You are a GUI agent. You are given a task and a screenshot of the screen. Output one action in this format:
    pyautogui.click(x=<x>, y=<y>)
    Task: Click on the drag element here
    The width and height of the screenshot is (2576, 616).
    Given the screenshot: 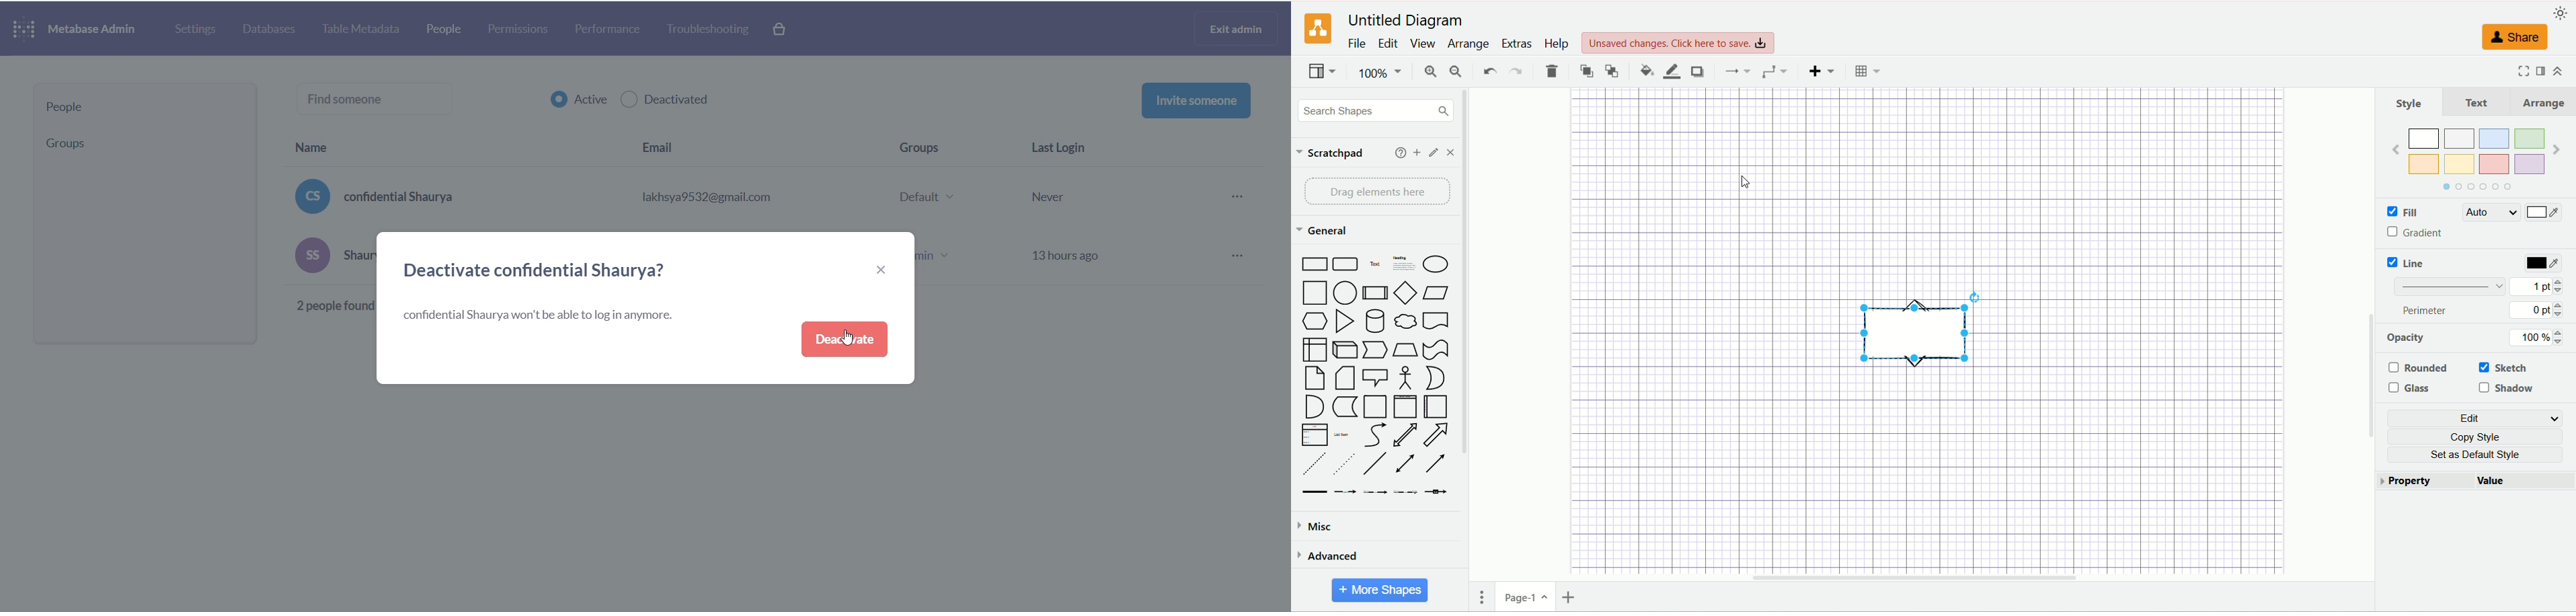 What is the action you would take?
    pyautogui.click(x=1377, y=192)
    